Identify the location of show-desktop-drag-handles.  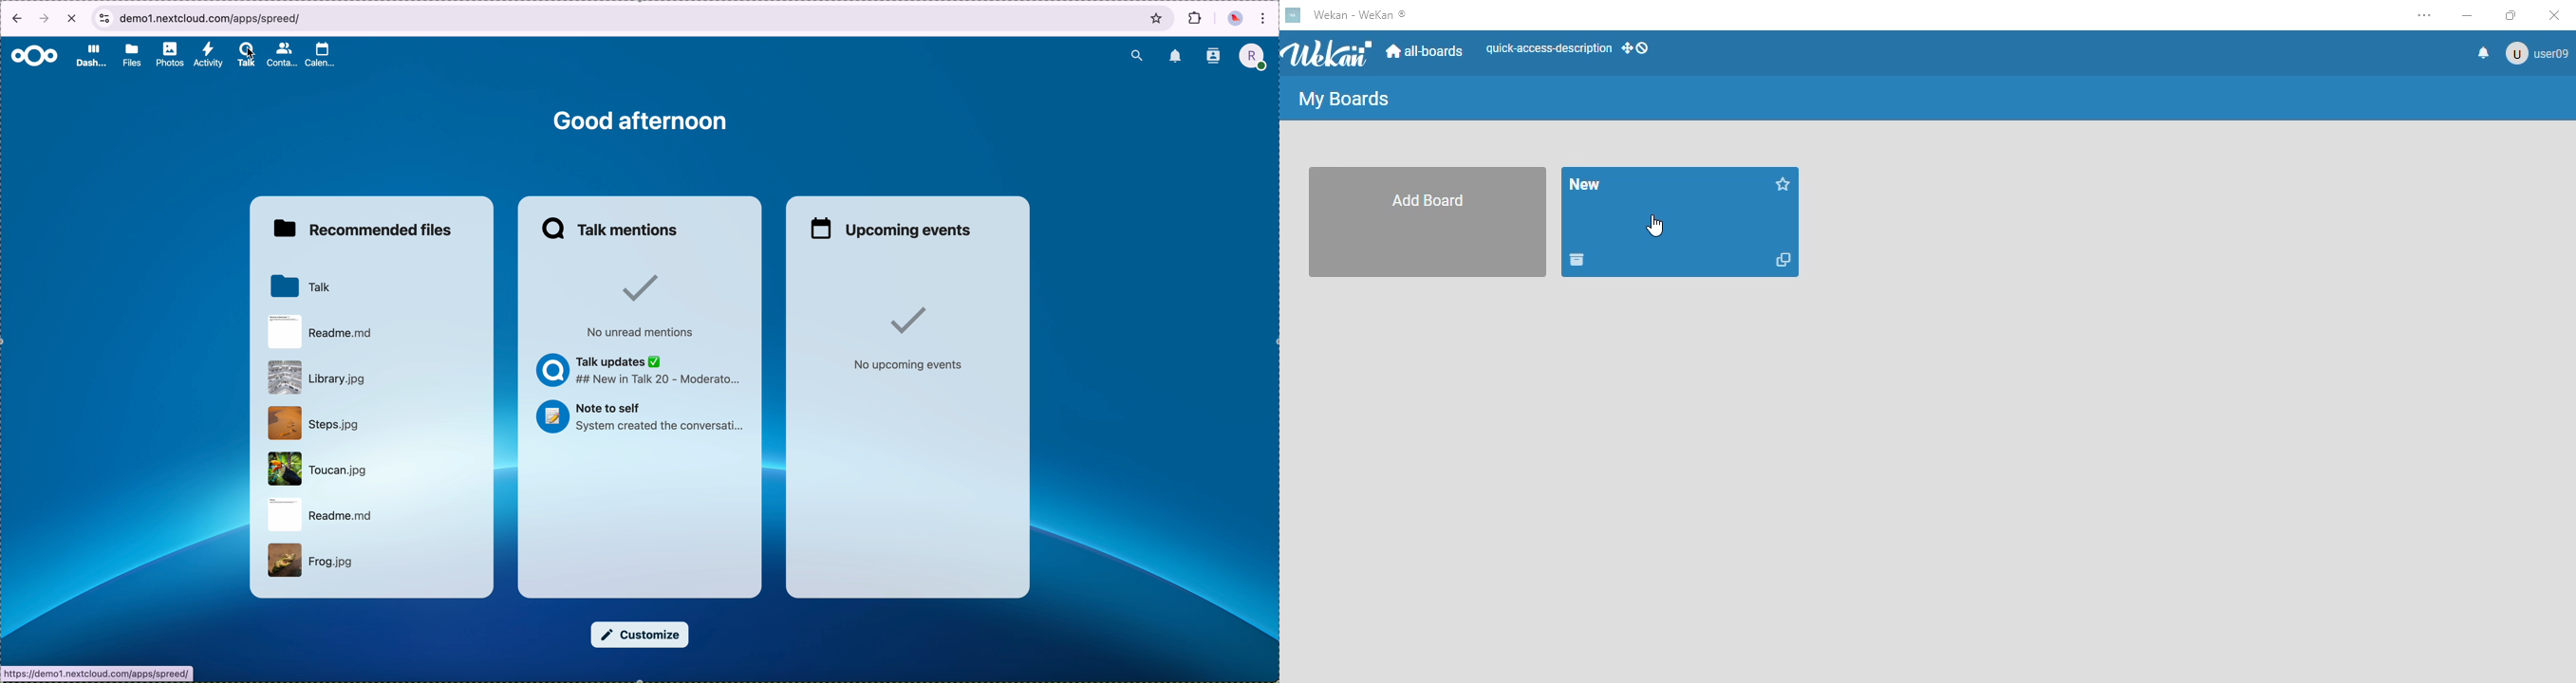
(1635, 48).